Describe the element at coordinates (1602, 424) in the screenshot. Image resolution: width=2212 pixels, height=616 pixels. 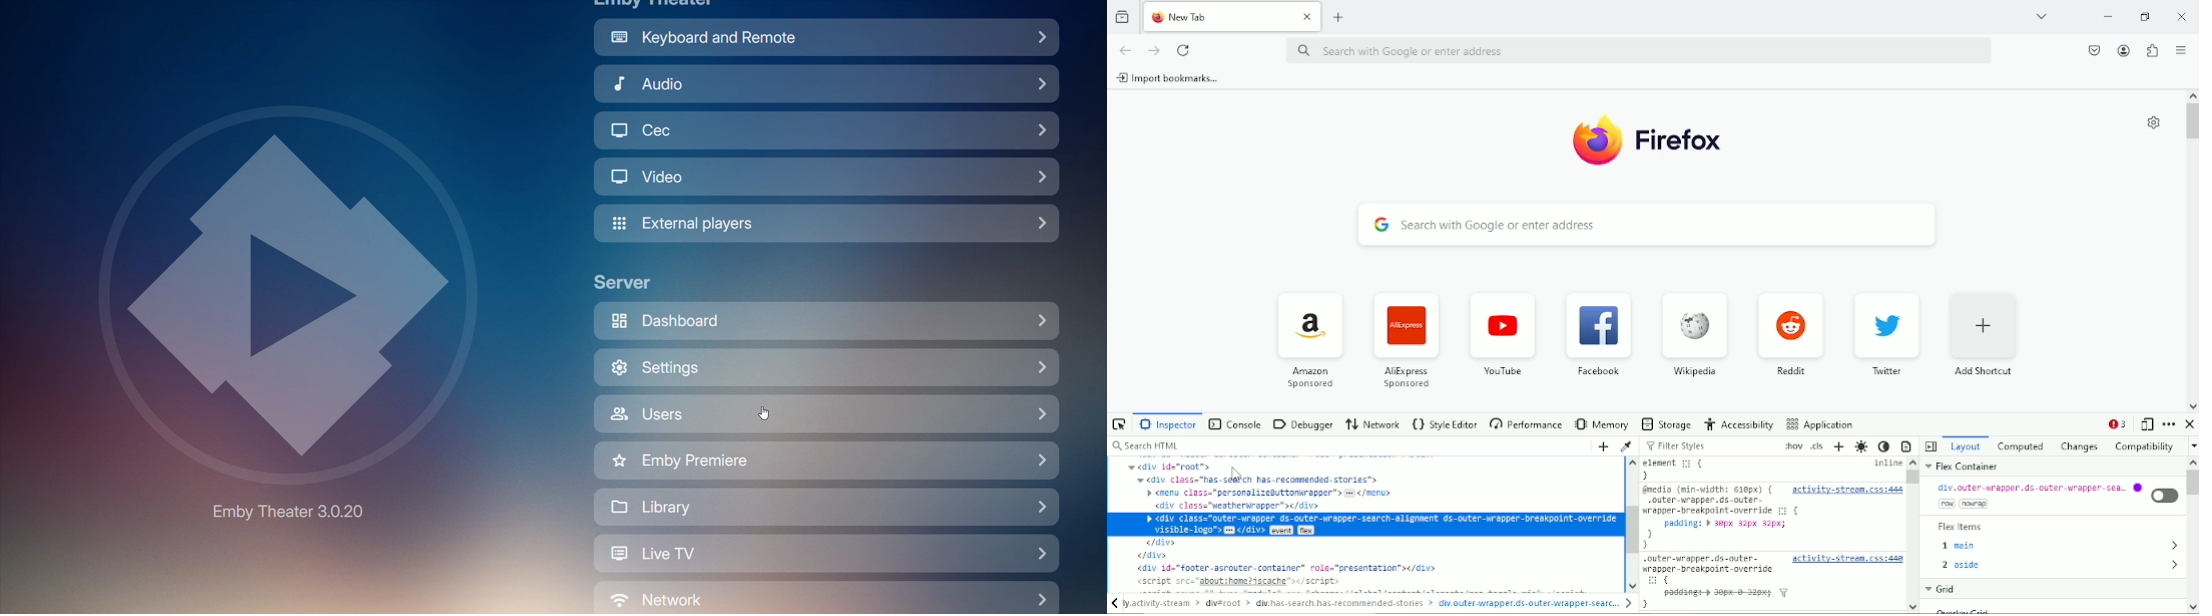
I see `Memory` at that location.